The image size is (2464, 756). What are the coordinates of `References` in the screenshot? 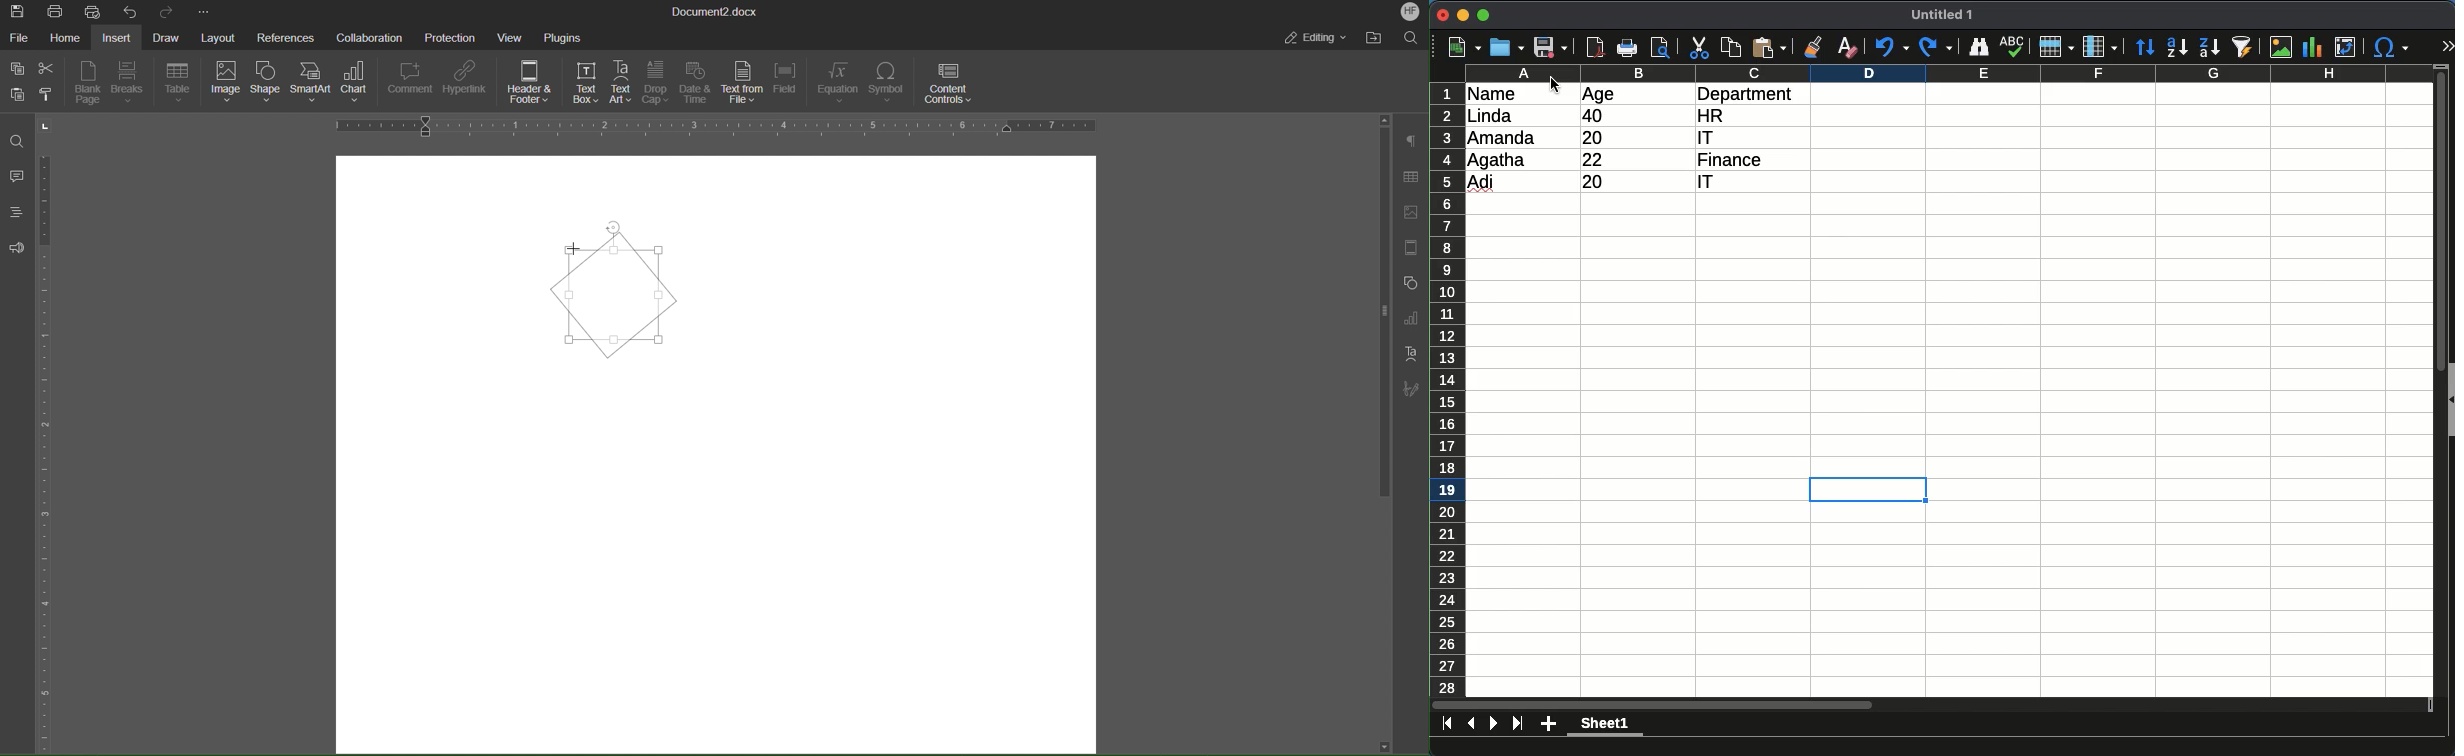 It's located at (283, 37).